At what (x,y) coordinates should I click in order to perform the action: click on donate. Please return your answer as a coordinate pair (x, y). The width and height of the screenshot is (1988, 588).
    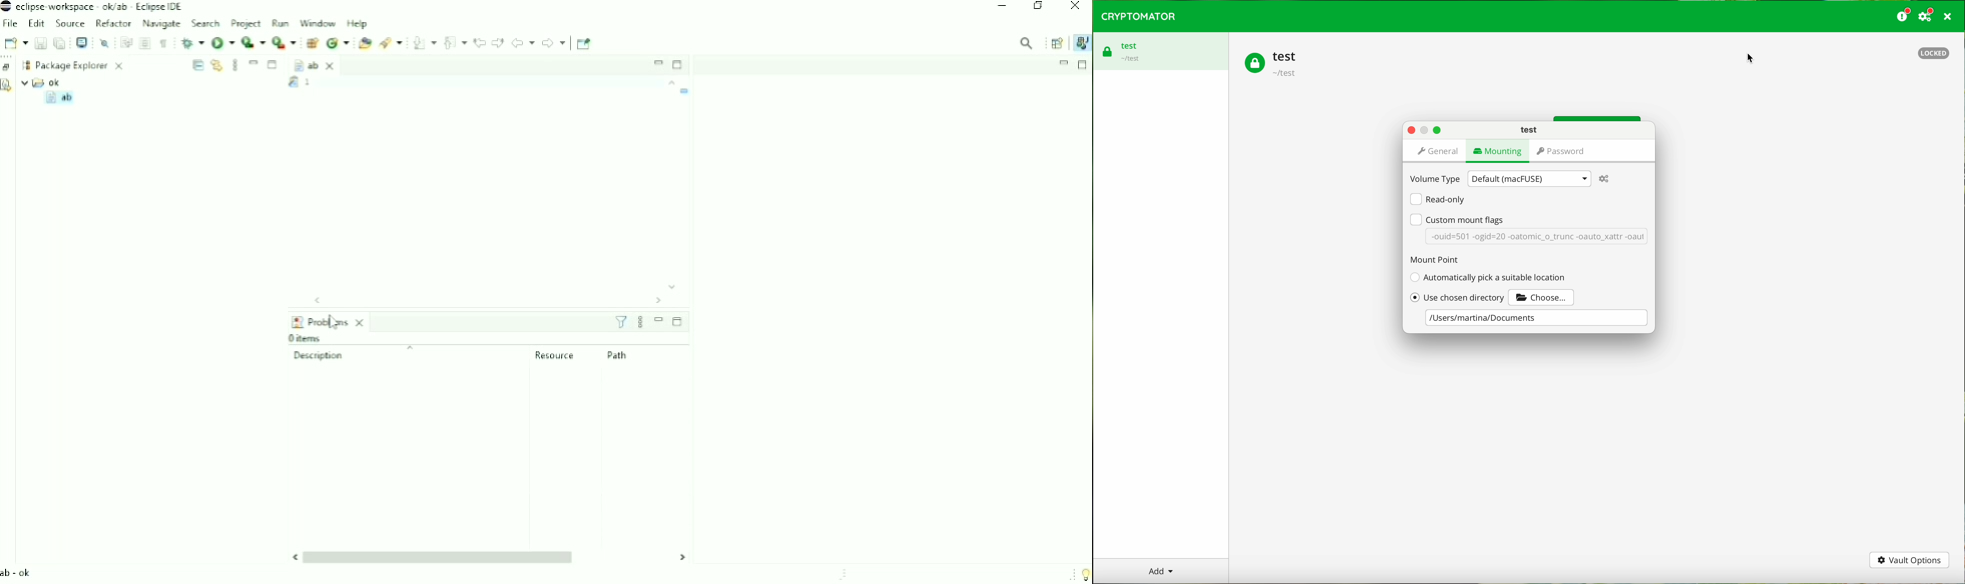
    Looking at the image, I should click on (1902, 16).